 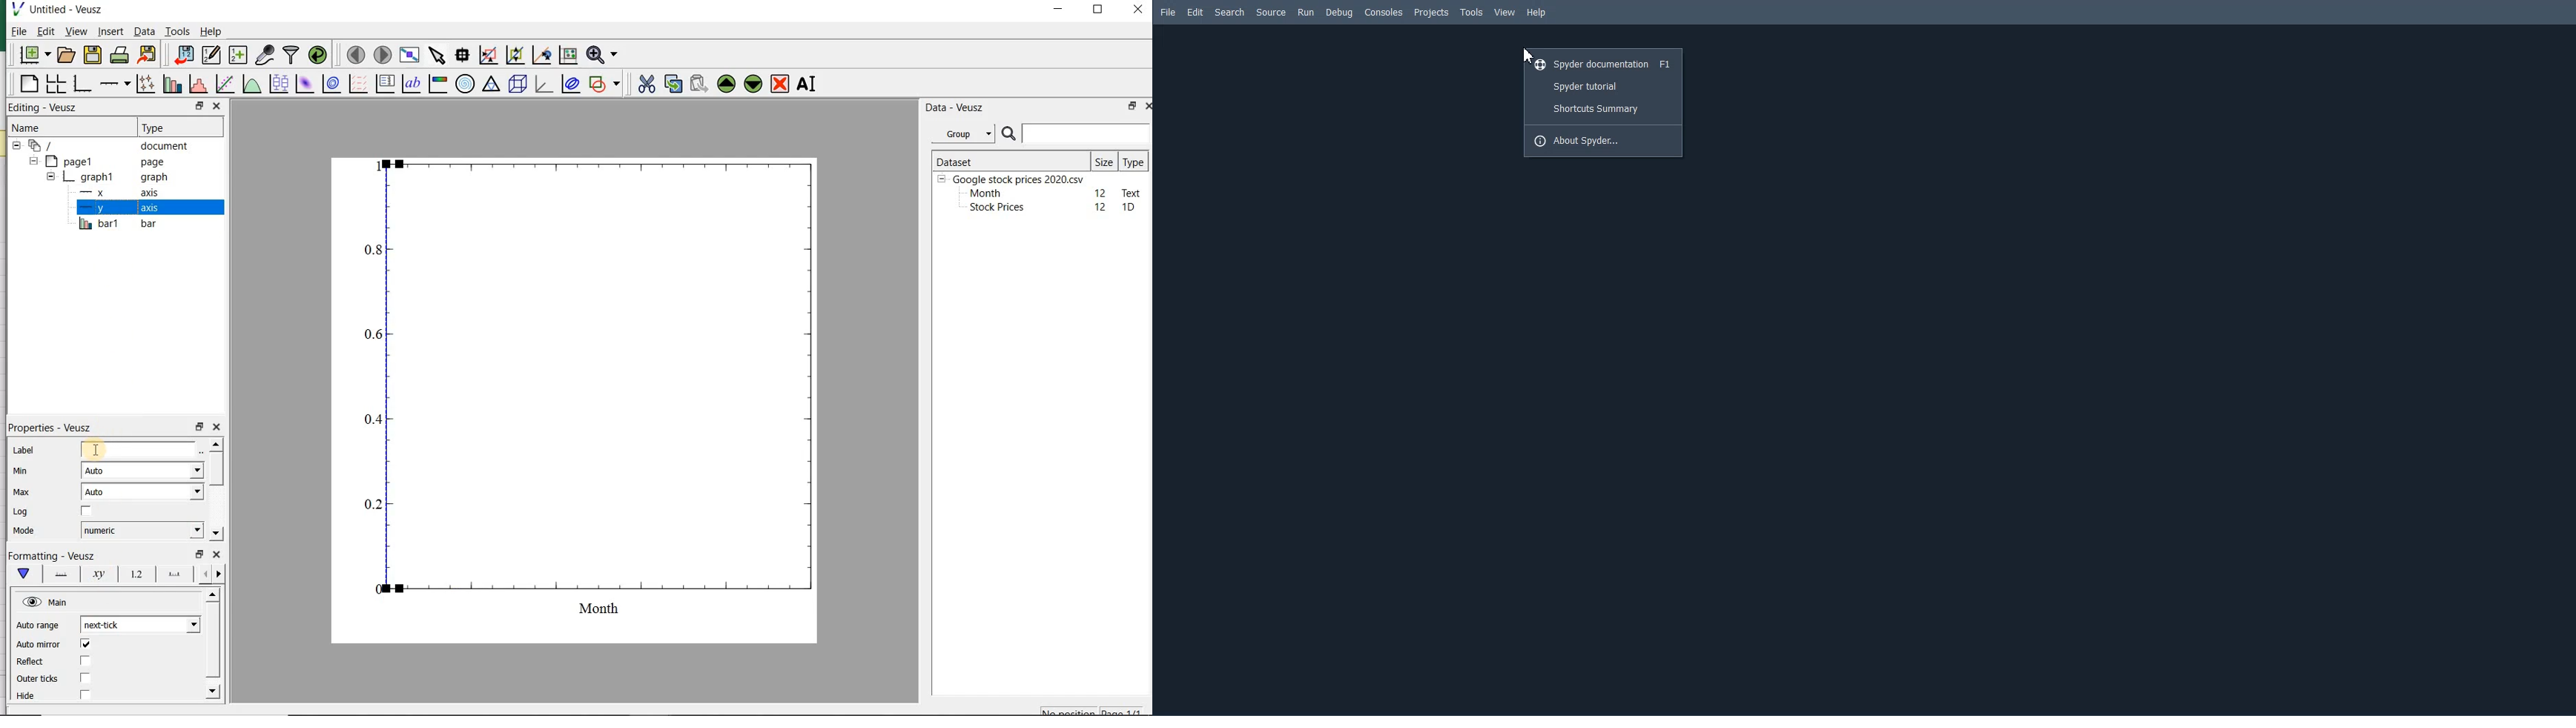 I want to click on Edit, so click(x=1195, y=12).